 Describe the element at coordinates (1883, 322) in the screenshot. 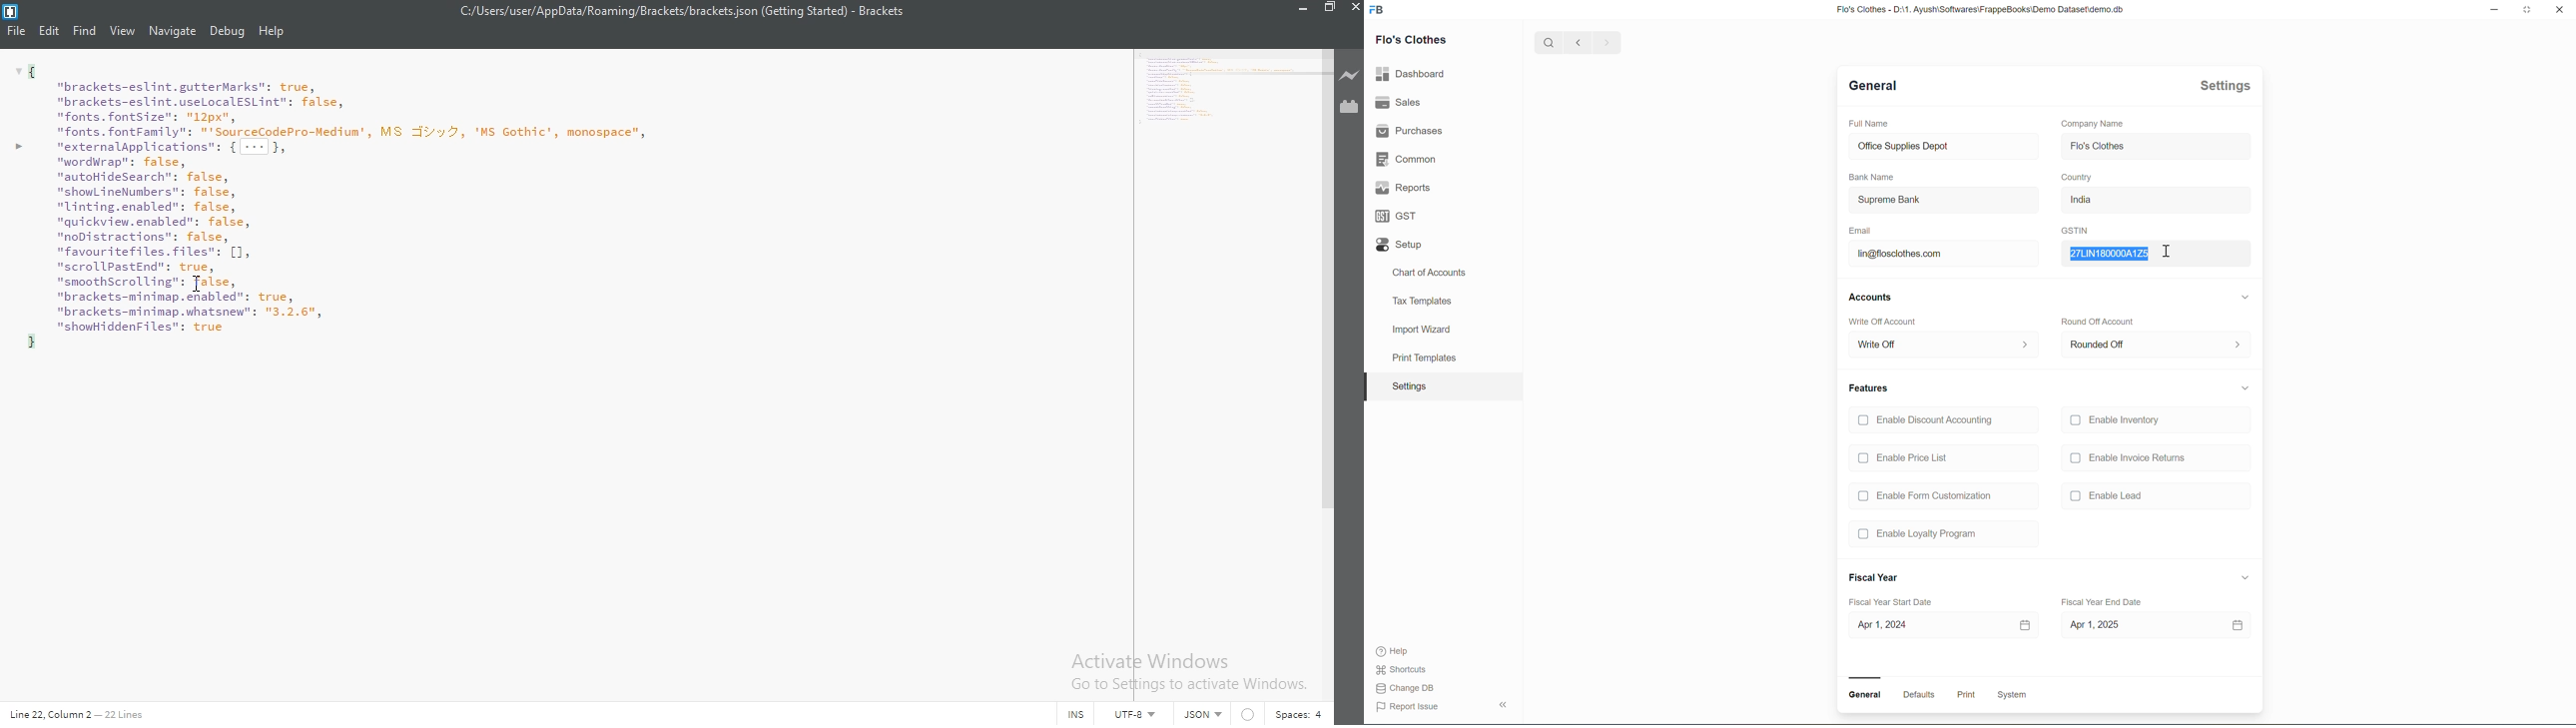

I see `Write Off Account` at that location.